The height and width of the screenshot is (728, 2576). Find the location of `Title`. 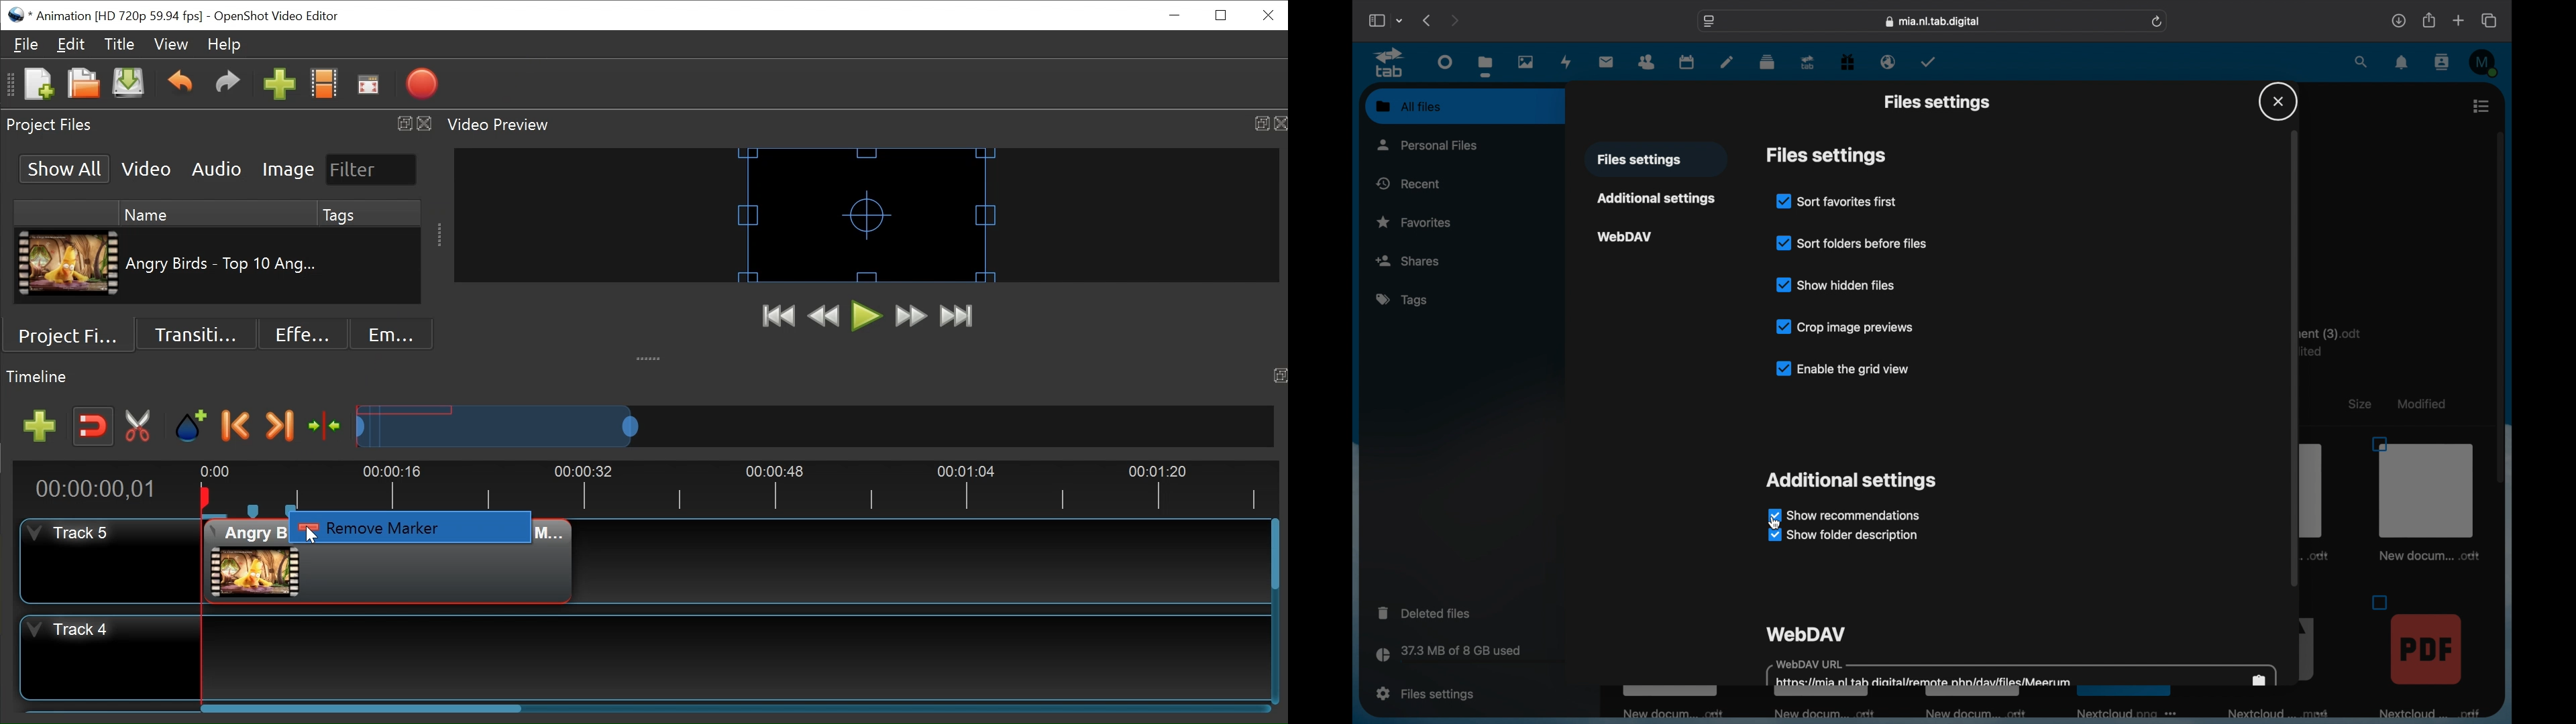

Title is located at coordinates (120, 44).